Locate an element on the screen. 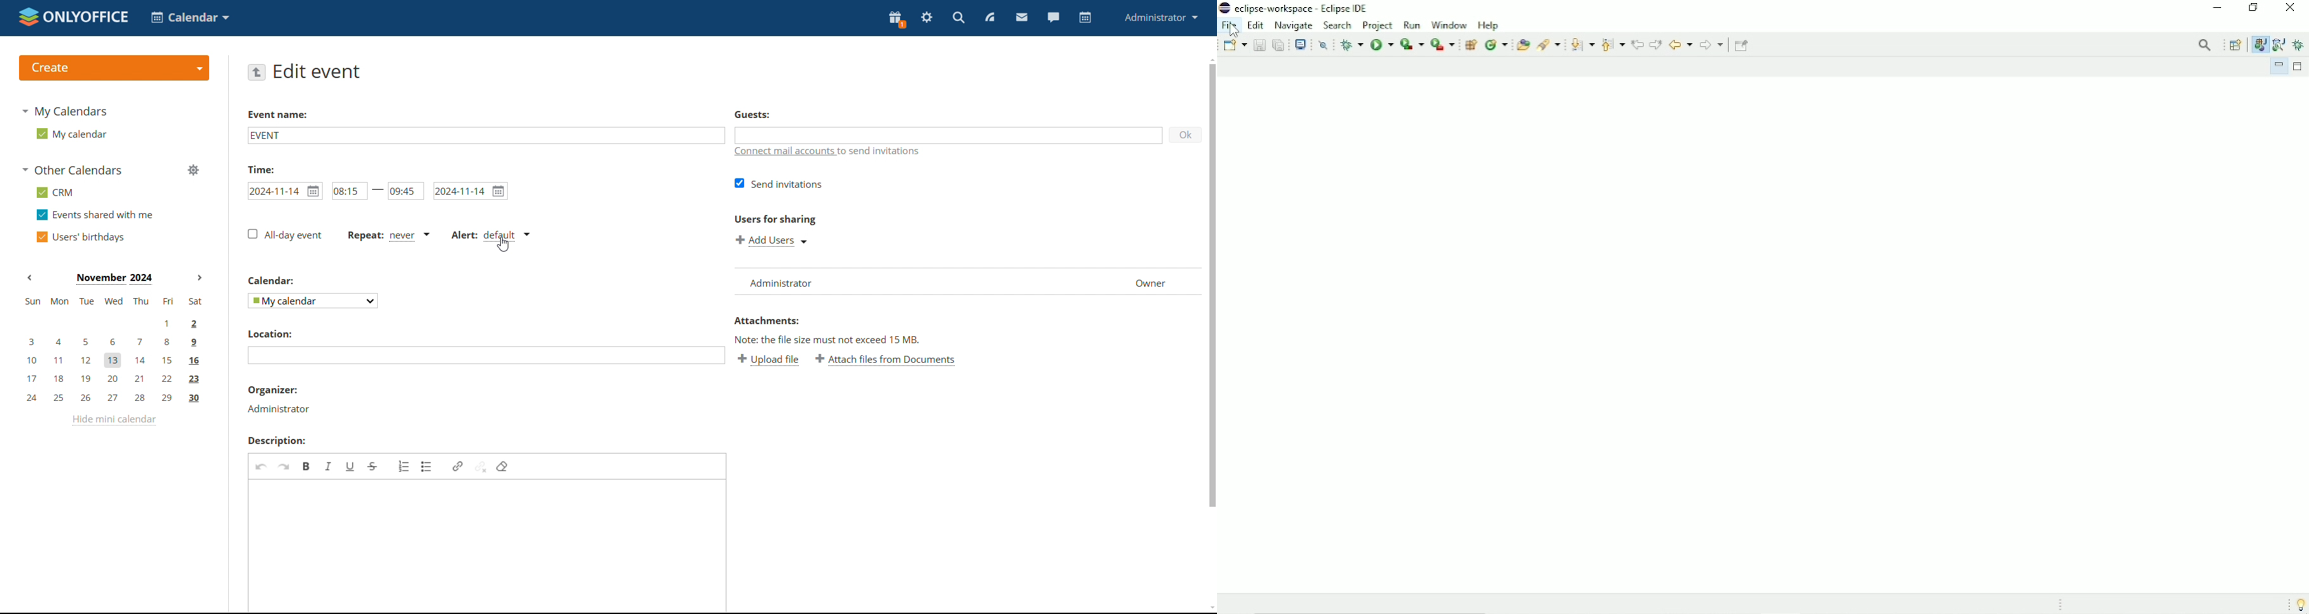 This screenshot has height=616, width=2324. users for sharing label is located at coordinates (779, 219).